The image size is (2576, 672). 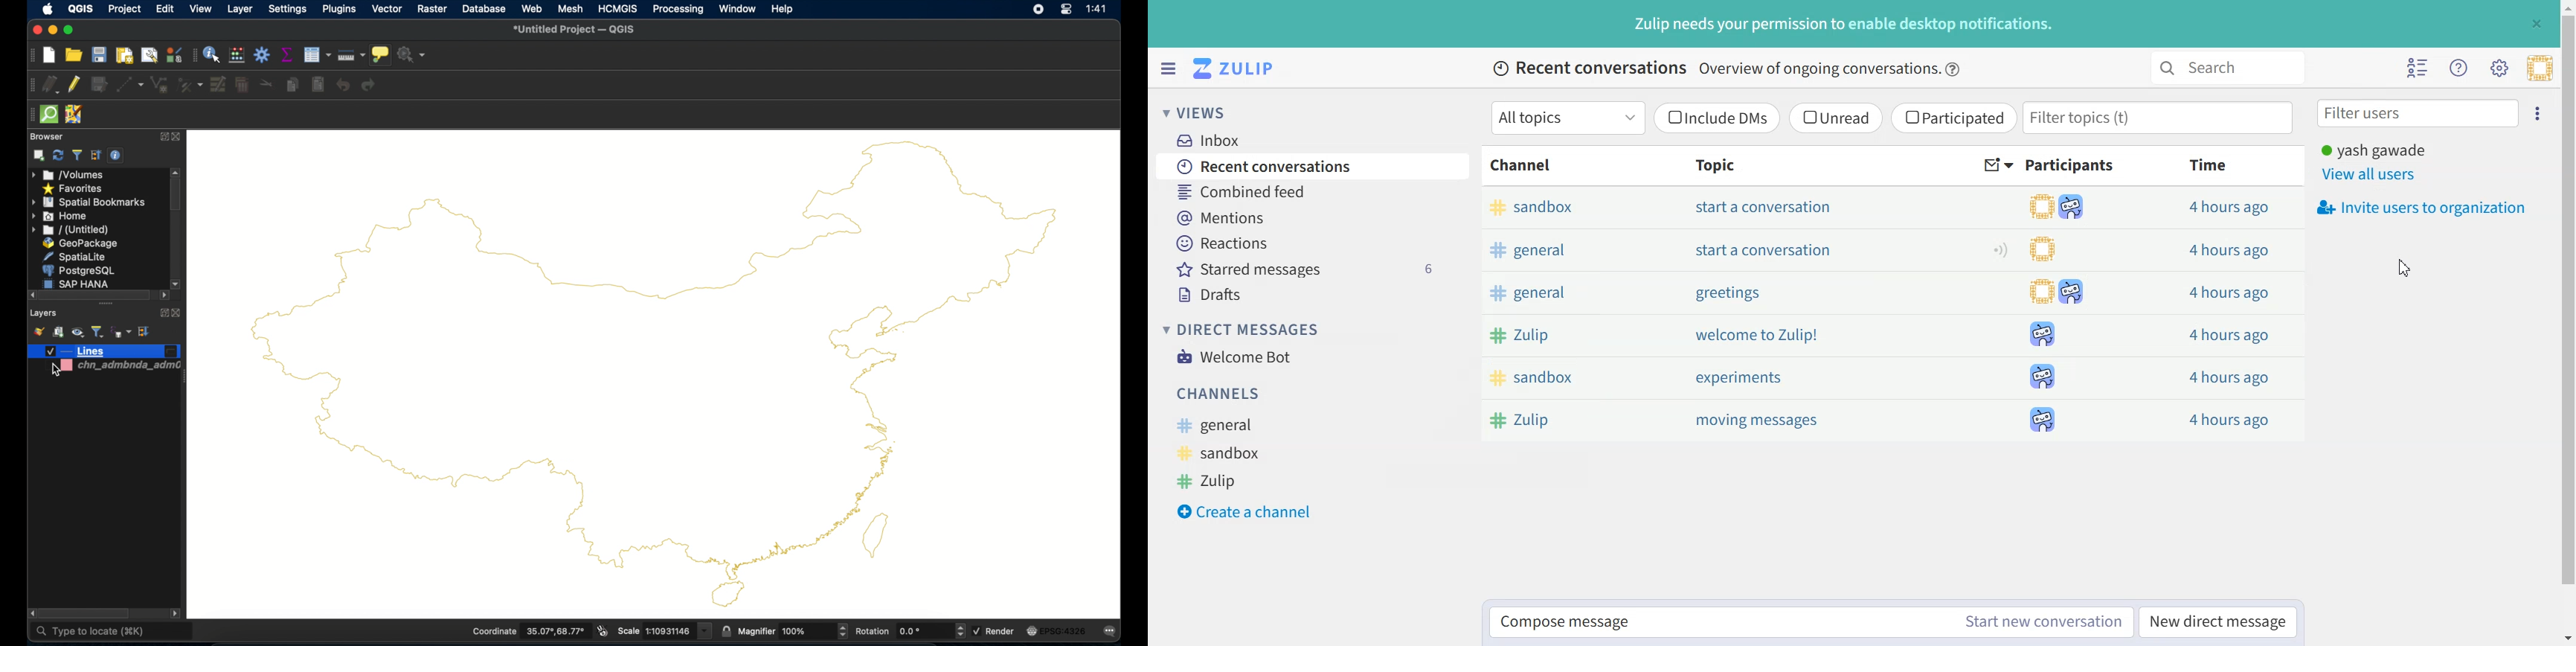 I want to click on scroll left arrow, so click(x=29, y=295).